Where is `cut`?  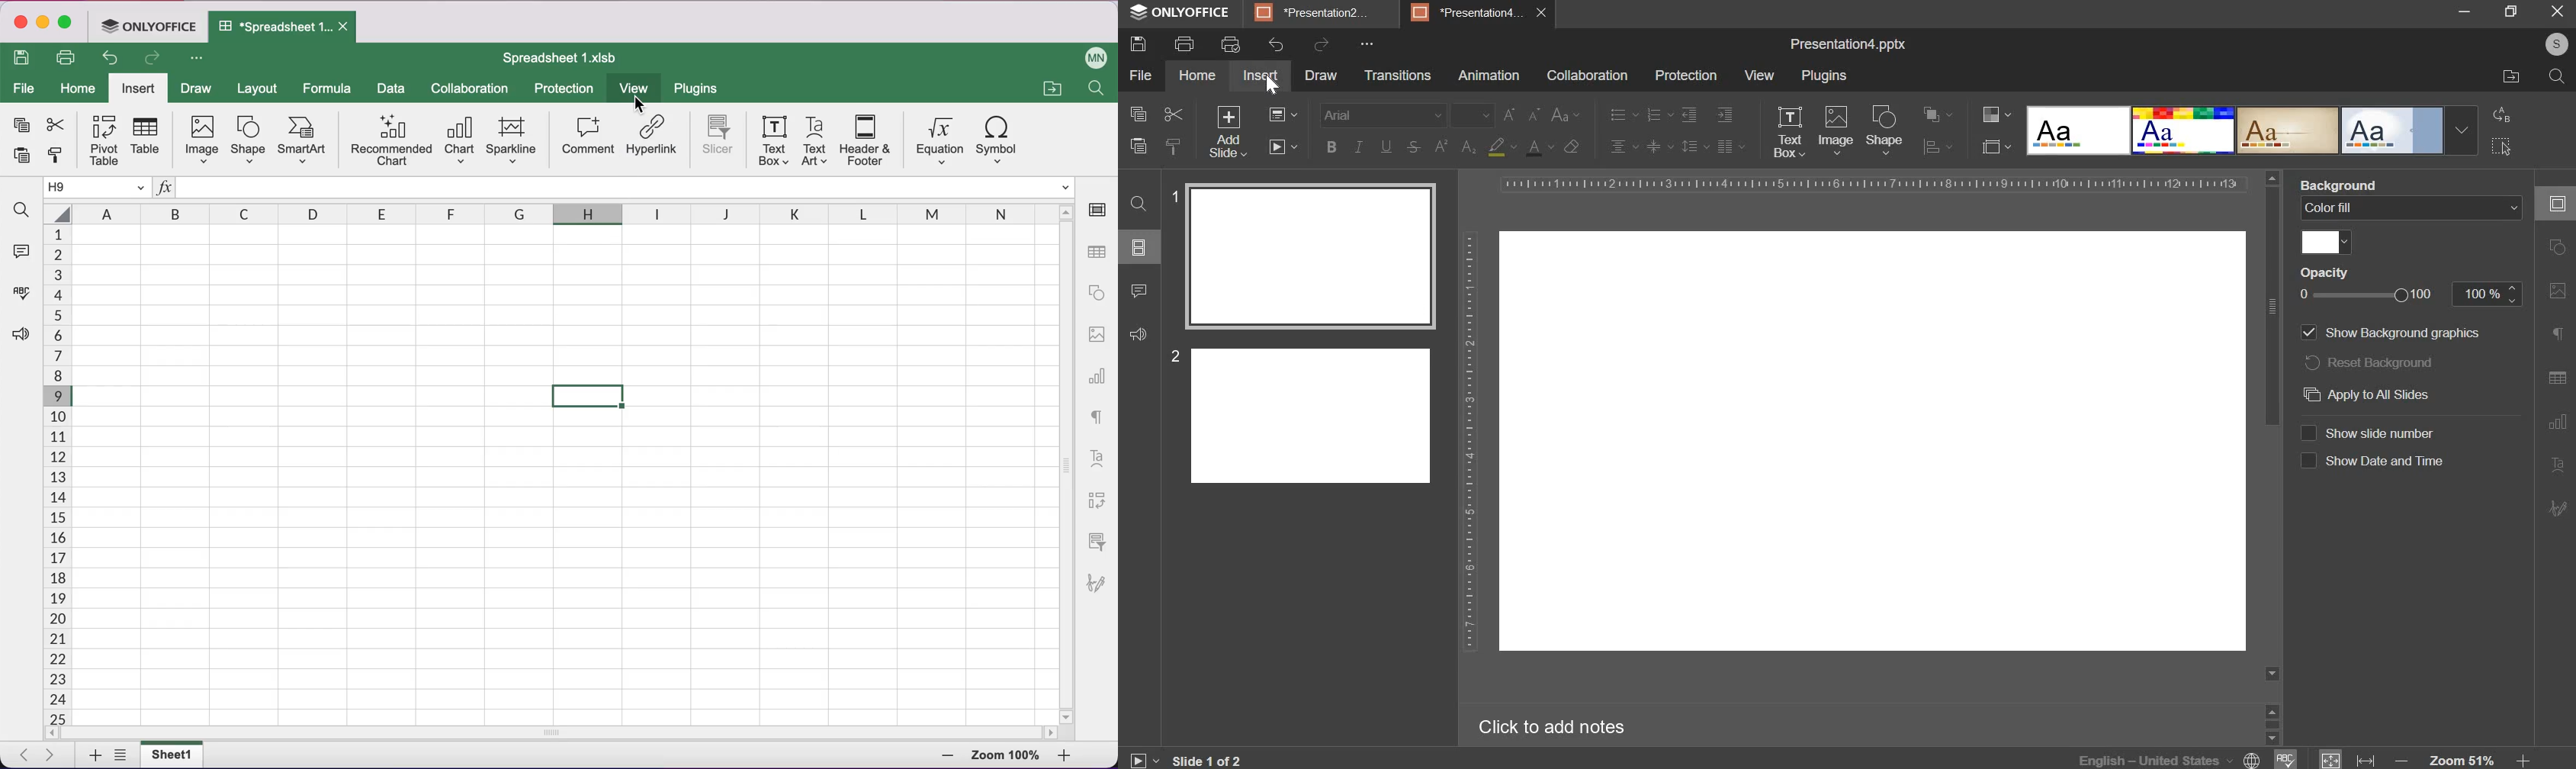
cut is located at coordinates (59, 125).